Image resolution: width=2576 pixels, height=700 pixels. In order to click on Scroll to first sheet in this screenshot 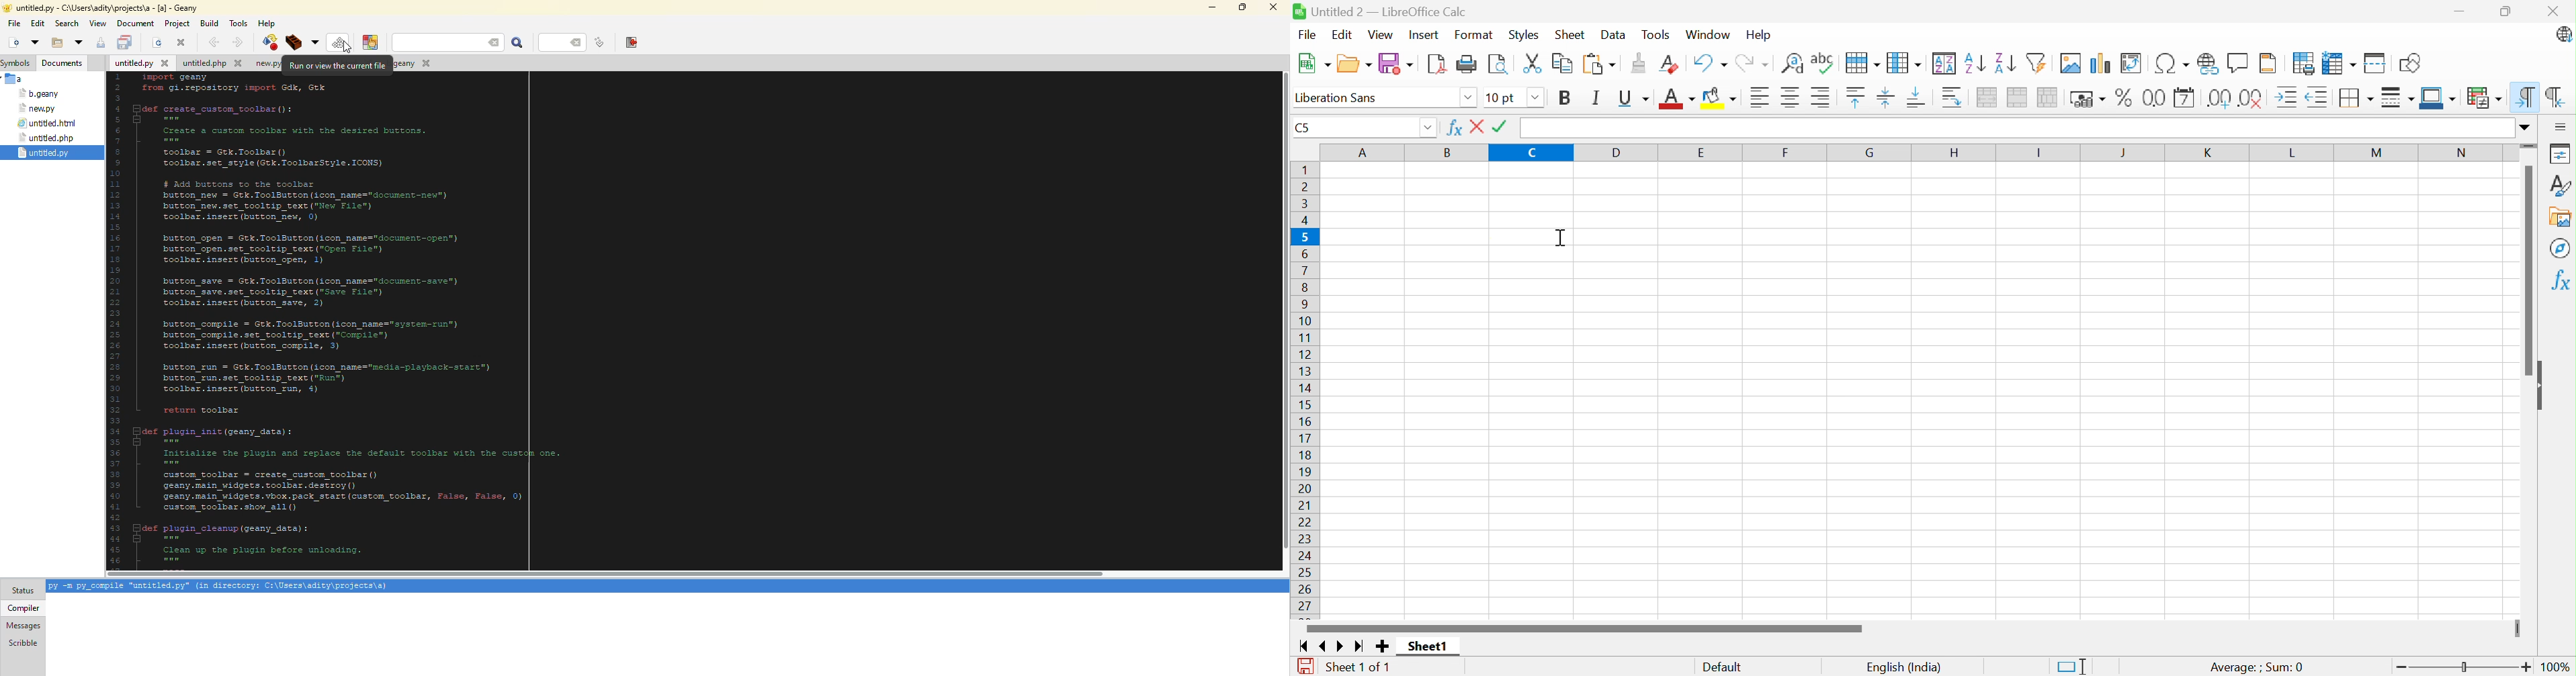, I will do `click(1304, 646)`.